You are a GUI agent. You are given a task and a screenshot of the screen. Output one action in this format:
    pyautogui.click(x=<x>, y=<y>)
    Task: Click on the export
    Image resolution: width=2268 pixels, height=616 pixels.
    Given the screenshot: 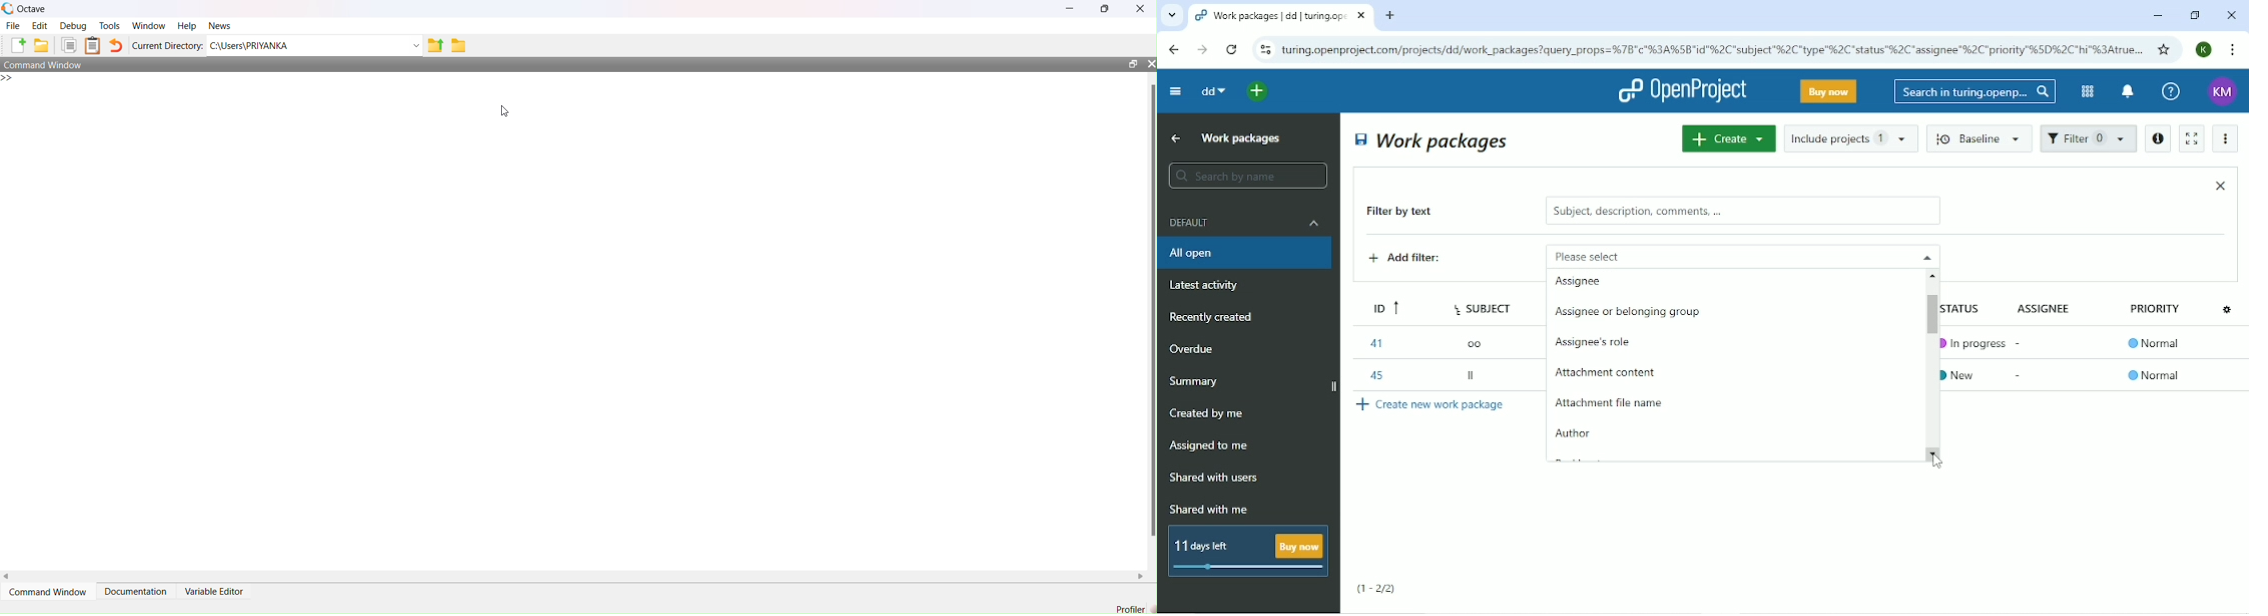 What is the action you would take?
    pyautogui.click(x=435, y=45)
    